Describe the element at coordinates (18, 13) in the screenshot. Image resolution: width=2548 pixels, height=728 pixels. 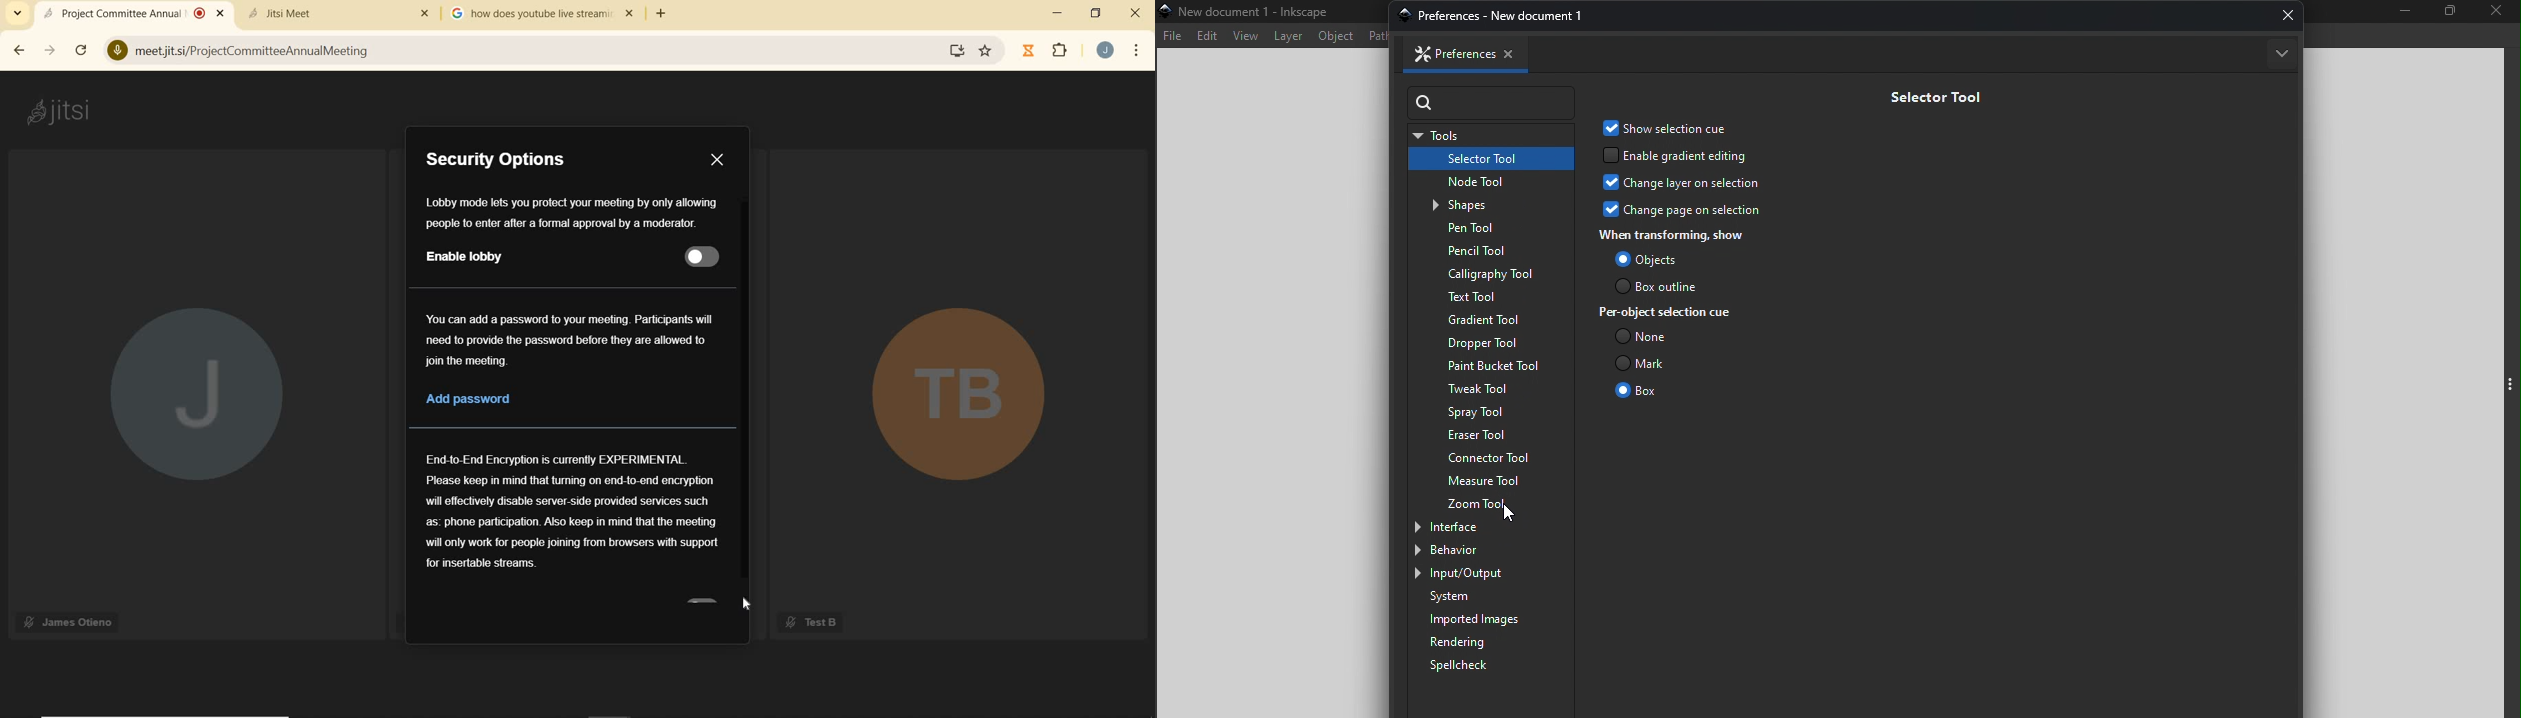
I see `SEARCH TABS` at that location.